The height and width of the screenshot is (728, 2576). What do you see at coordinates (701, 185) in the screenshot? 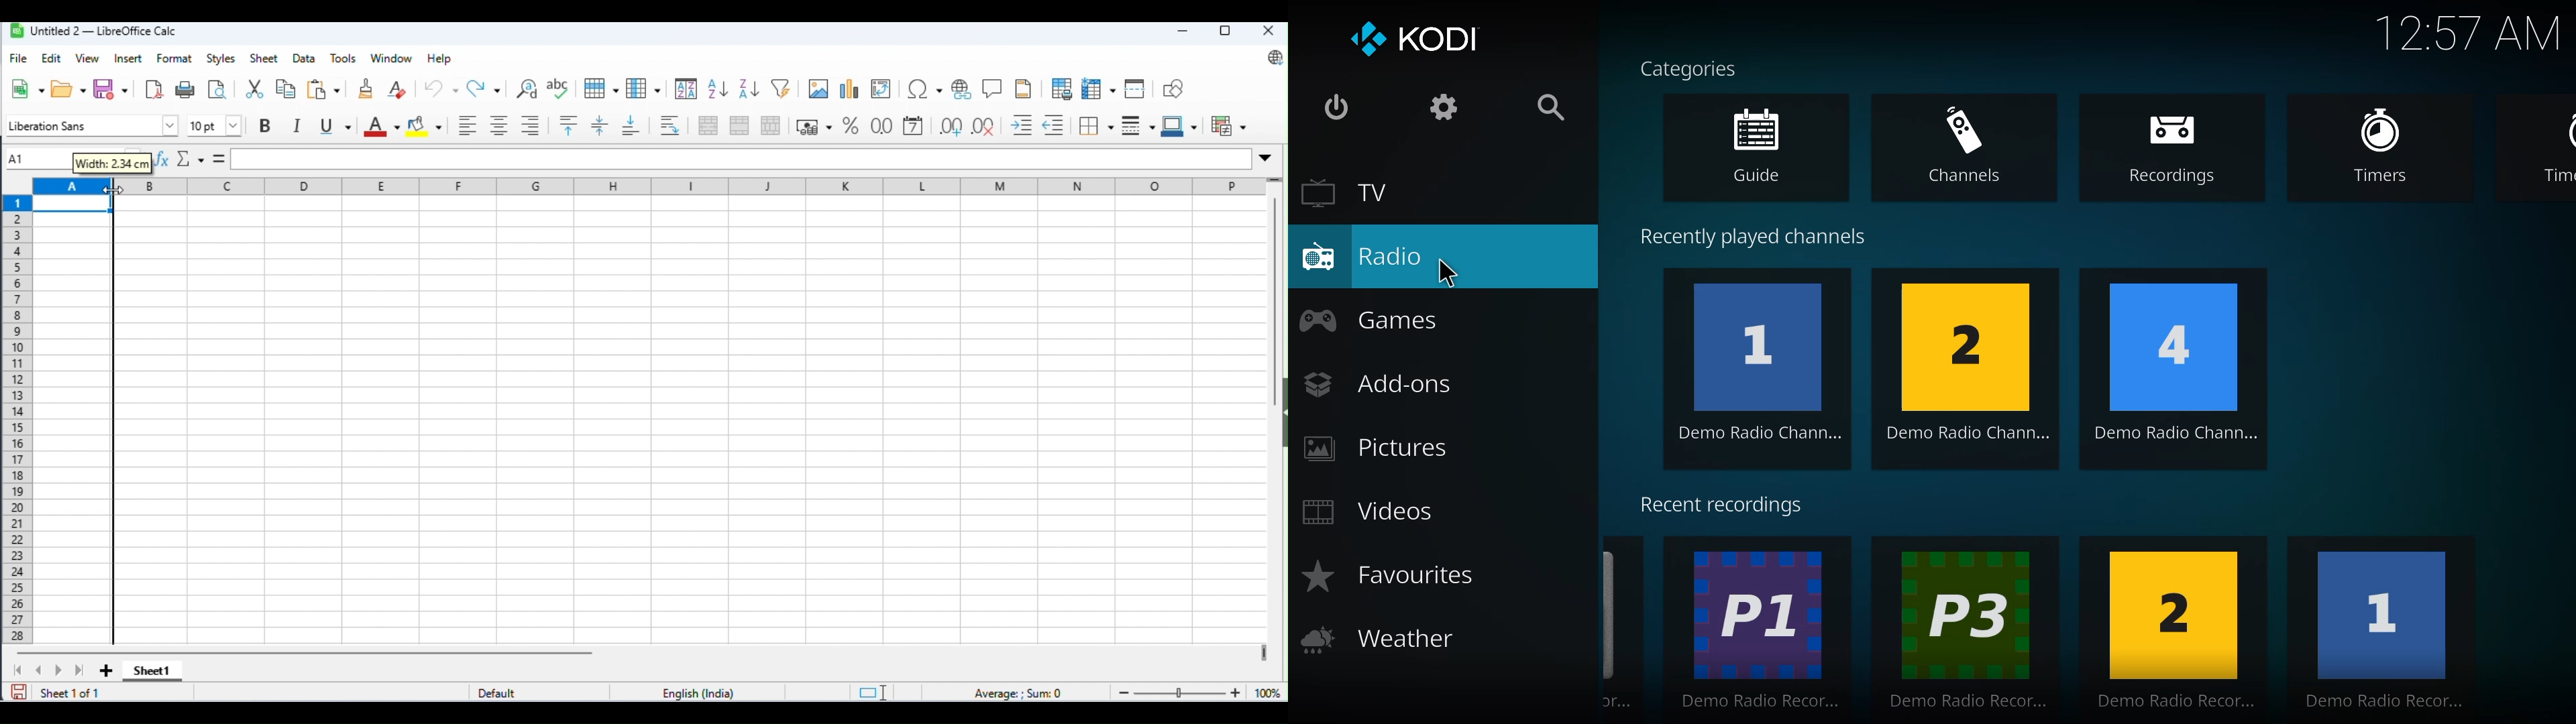
I see `column headings` at bounding box center [701, 185].